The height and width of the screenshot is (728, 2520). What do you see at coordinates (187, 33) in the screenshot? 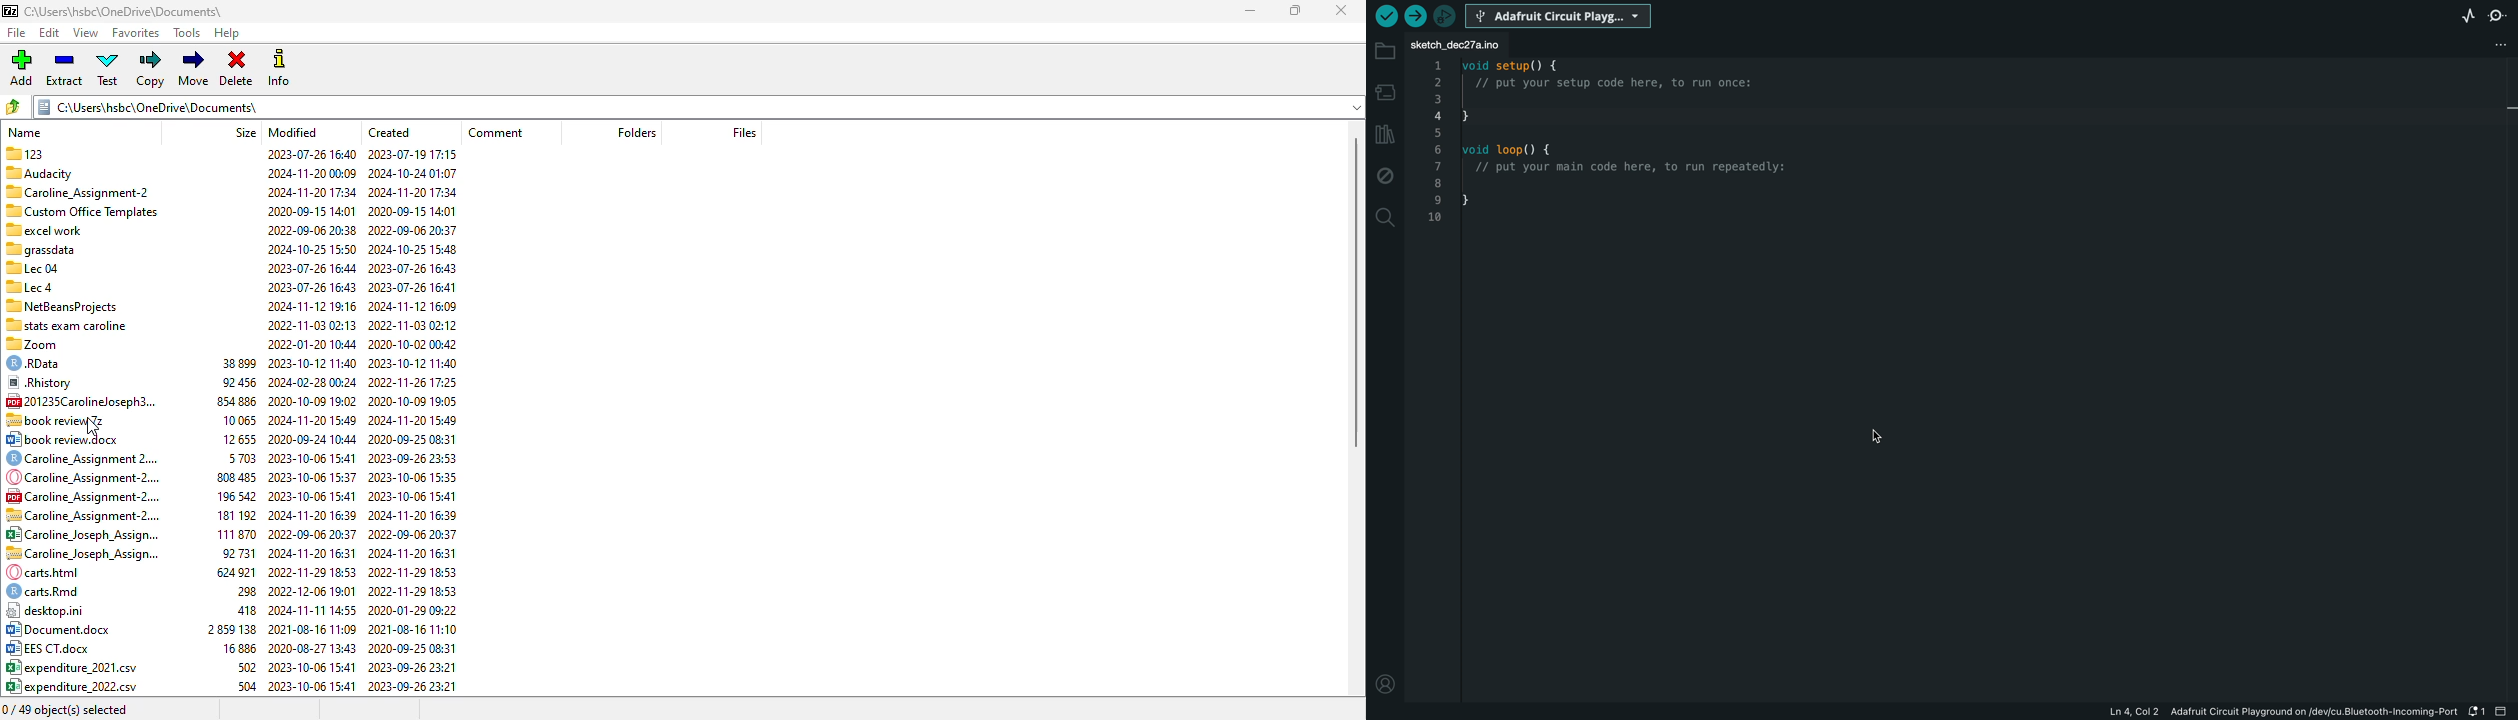
I see `tools` at bounding box center [187, 33].